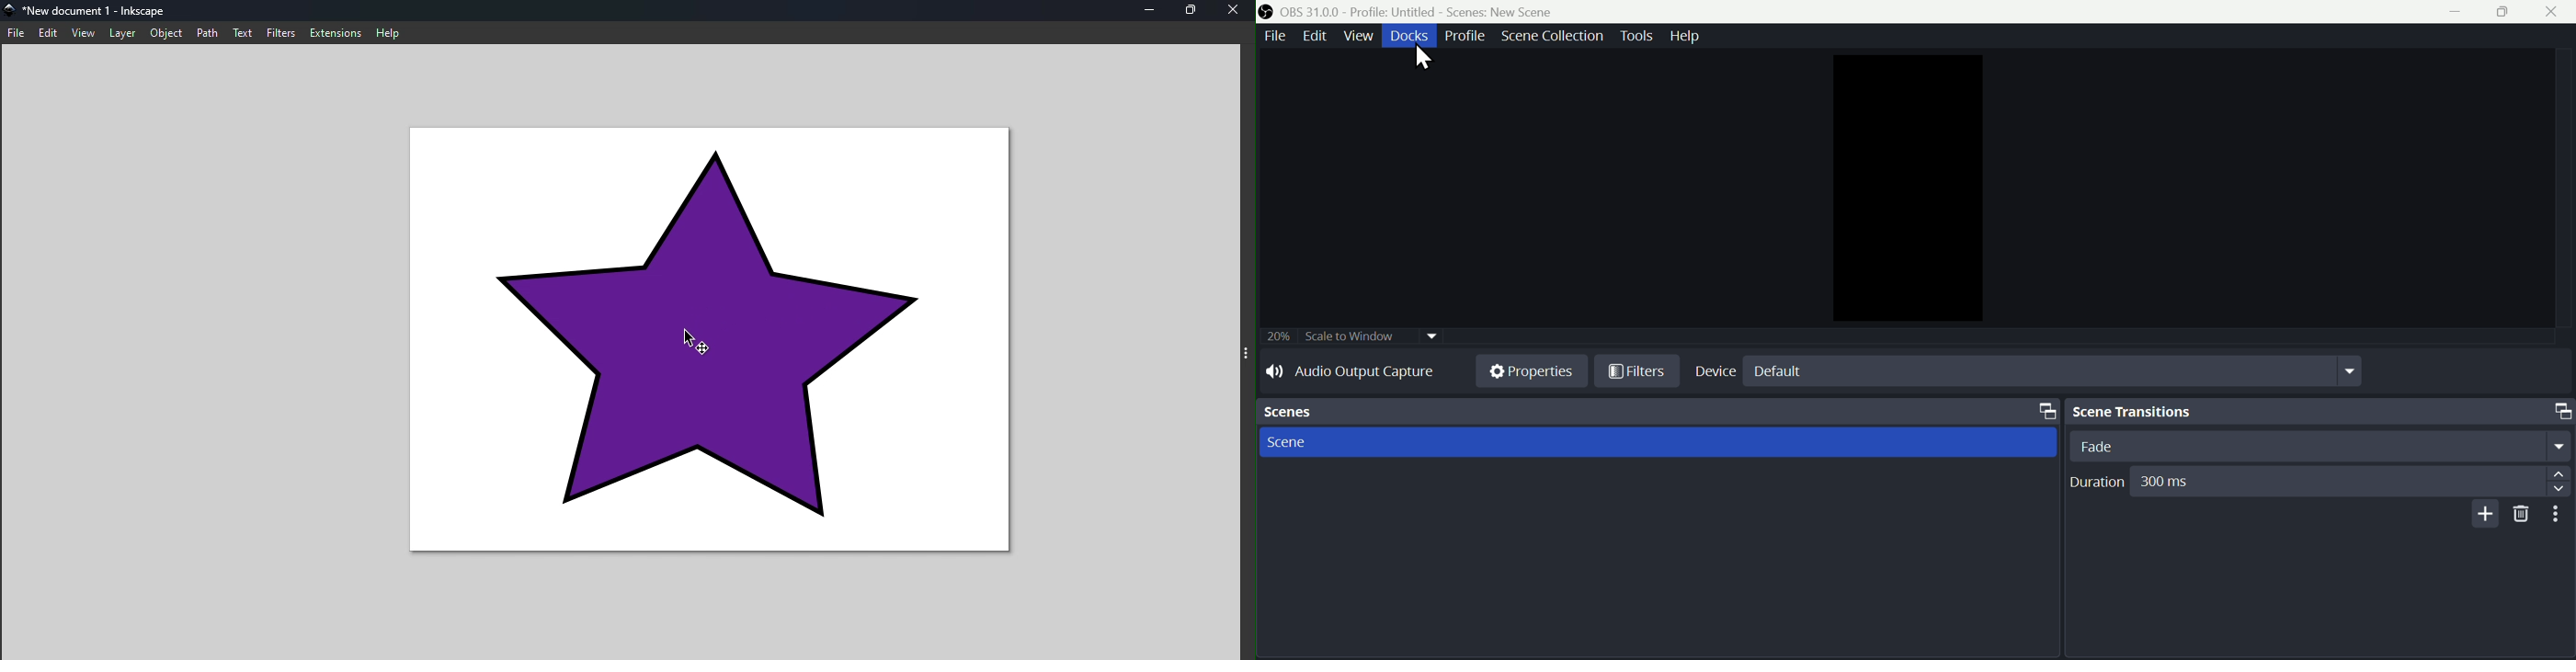 The image size is (2576, 672). Describe the element at coordinates (391, 32) in the screenshot. I see `Help` at that location.